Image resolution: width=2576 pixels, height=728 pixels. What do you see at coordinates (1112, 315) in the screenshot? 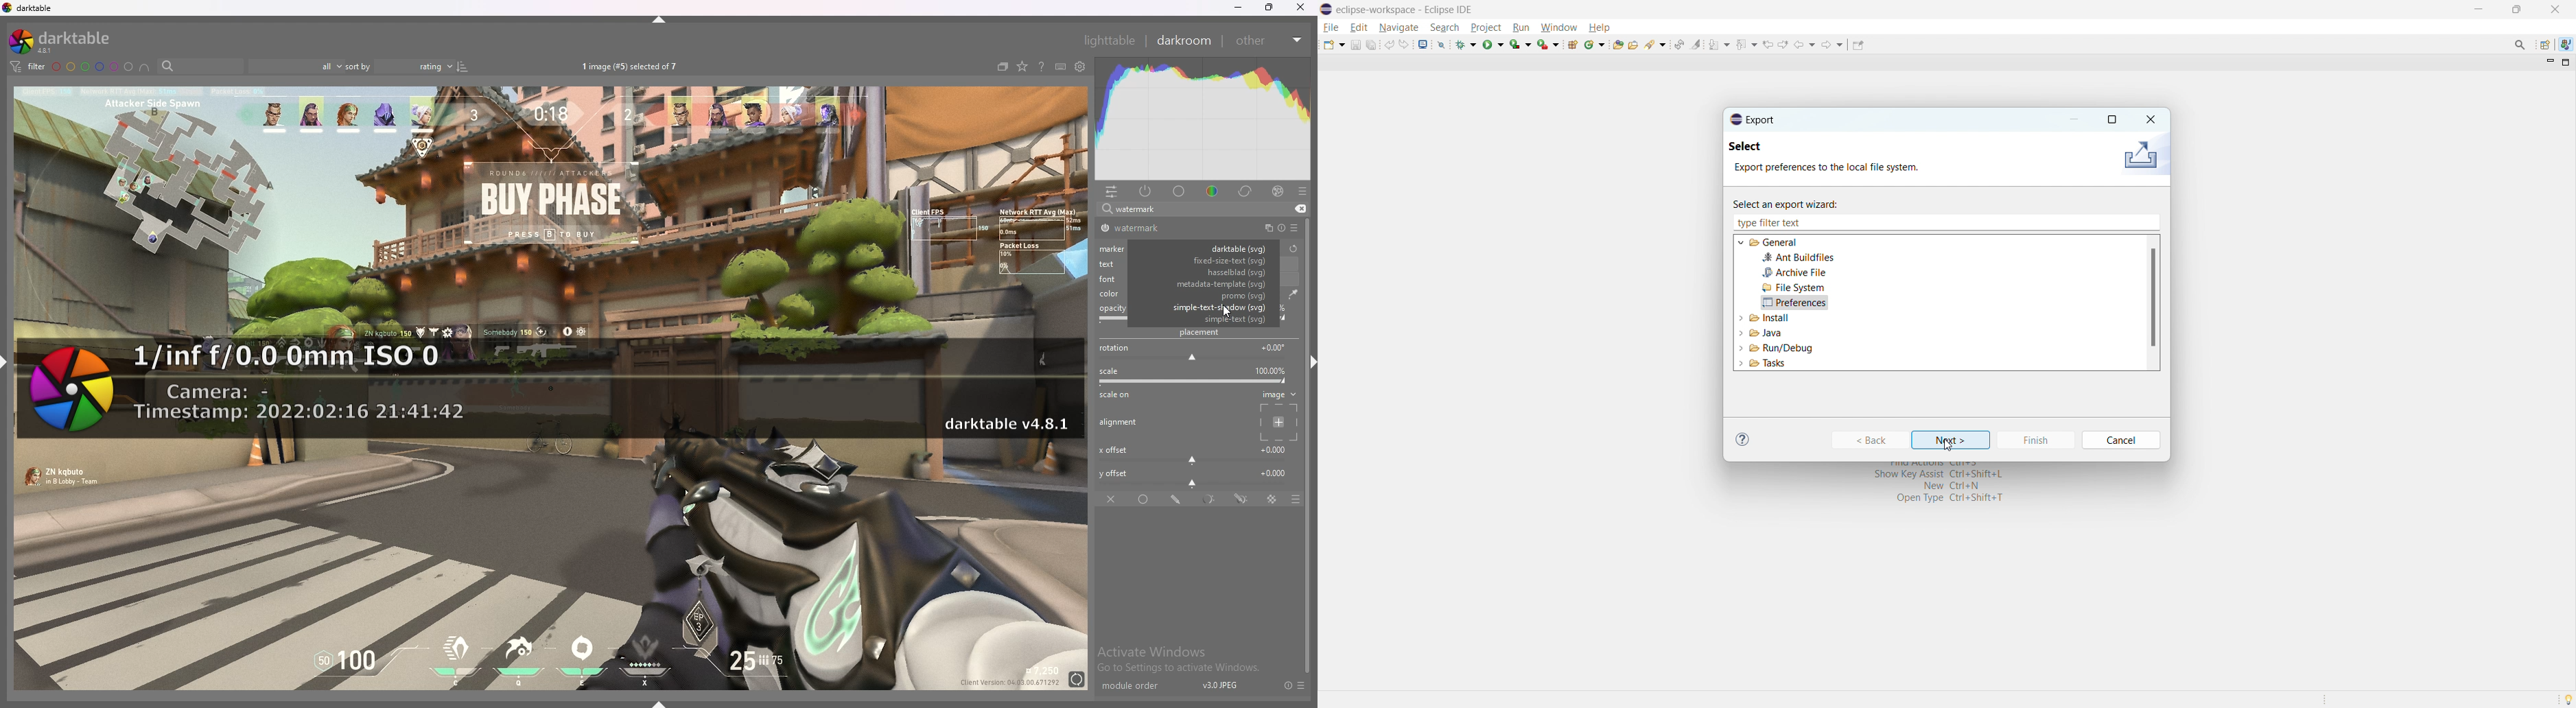
I see `opacity` at bounding box center [1112, 315].